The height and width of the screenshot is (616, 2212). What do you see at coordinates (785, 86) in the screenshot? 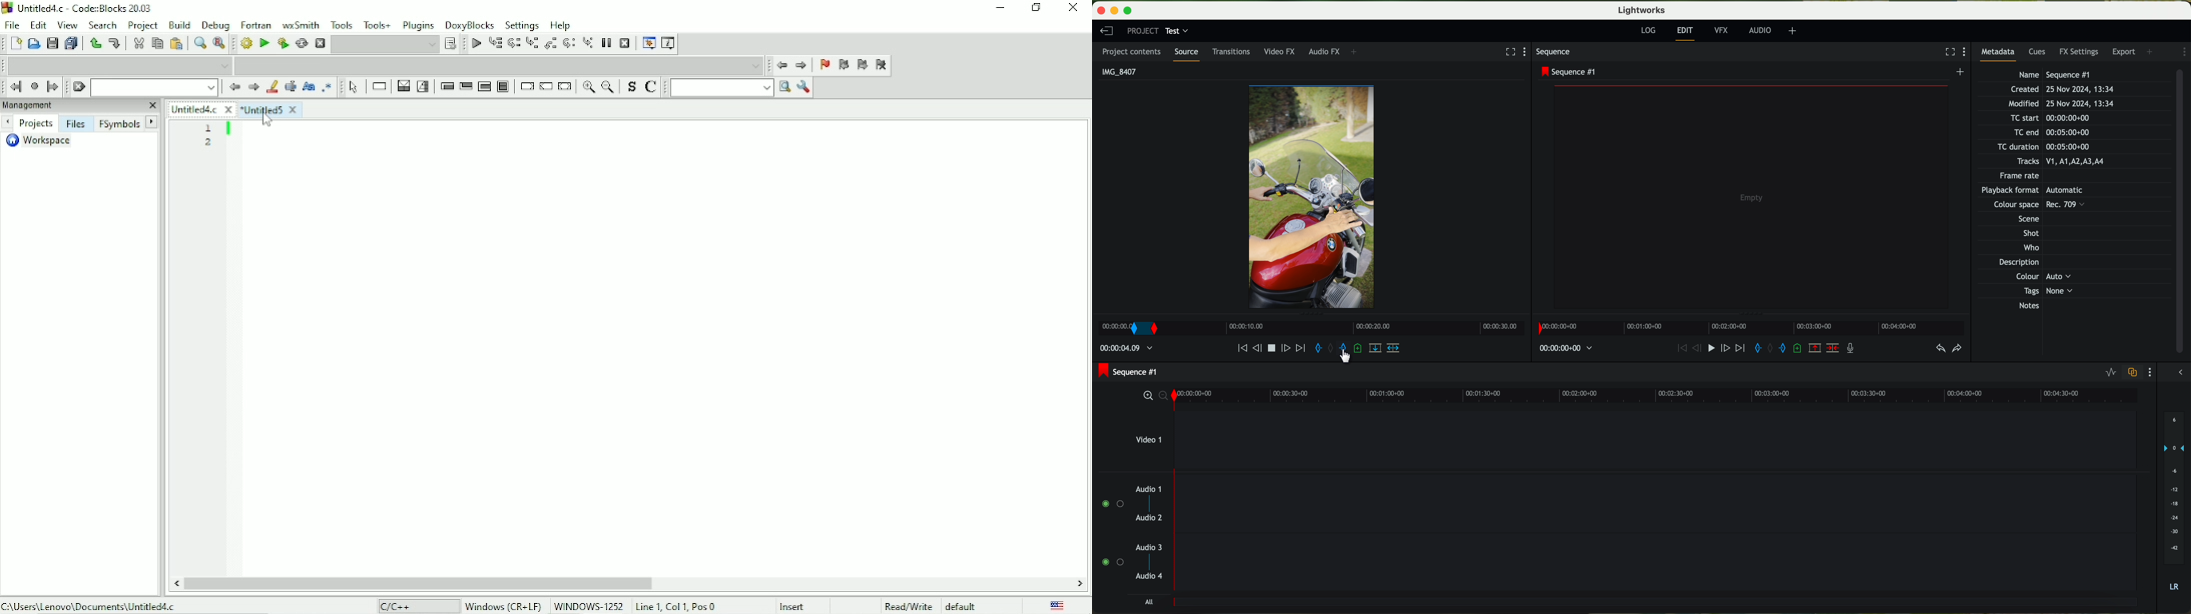
I see `search` at bounding box center [785, 86].